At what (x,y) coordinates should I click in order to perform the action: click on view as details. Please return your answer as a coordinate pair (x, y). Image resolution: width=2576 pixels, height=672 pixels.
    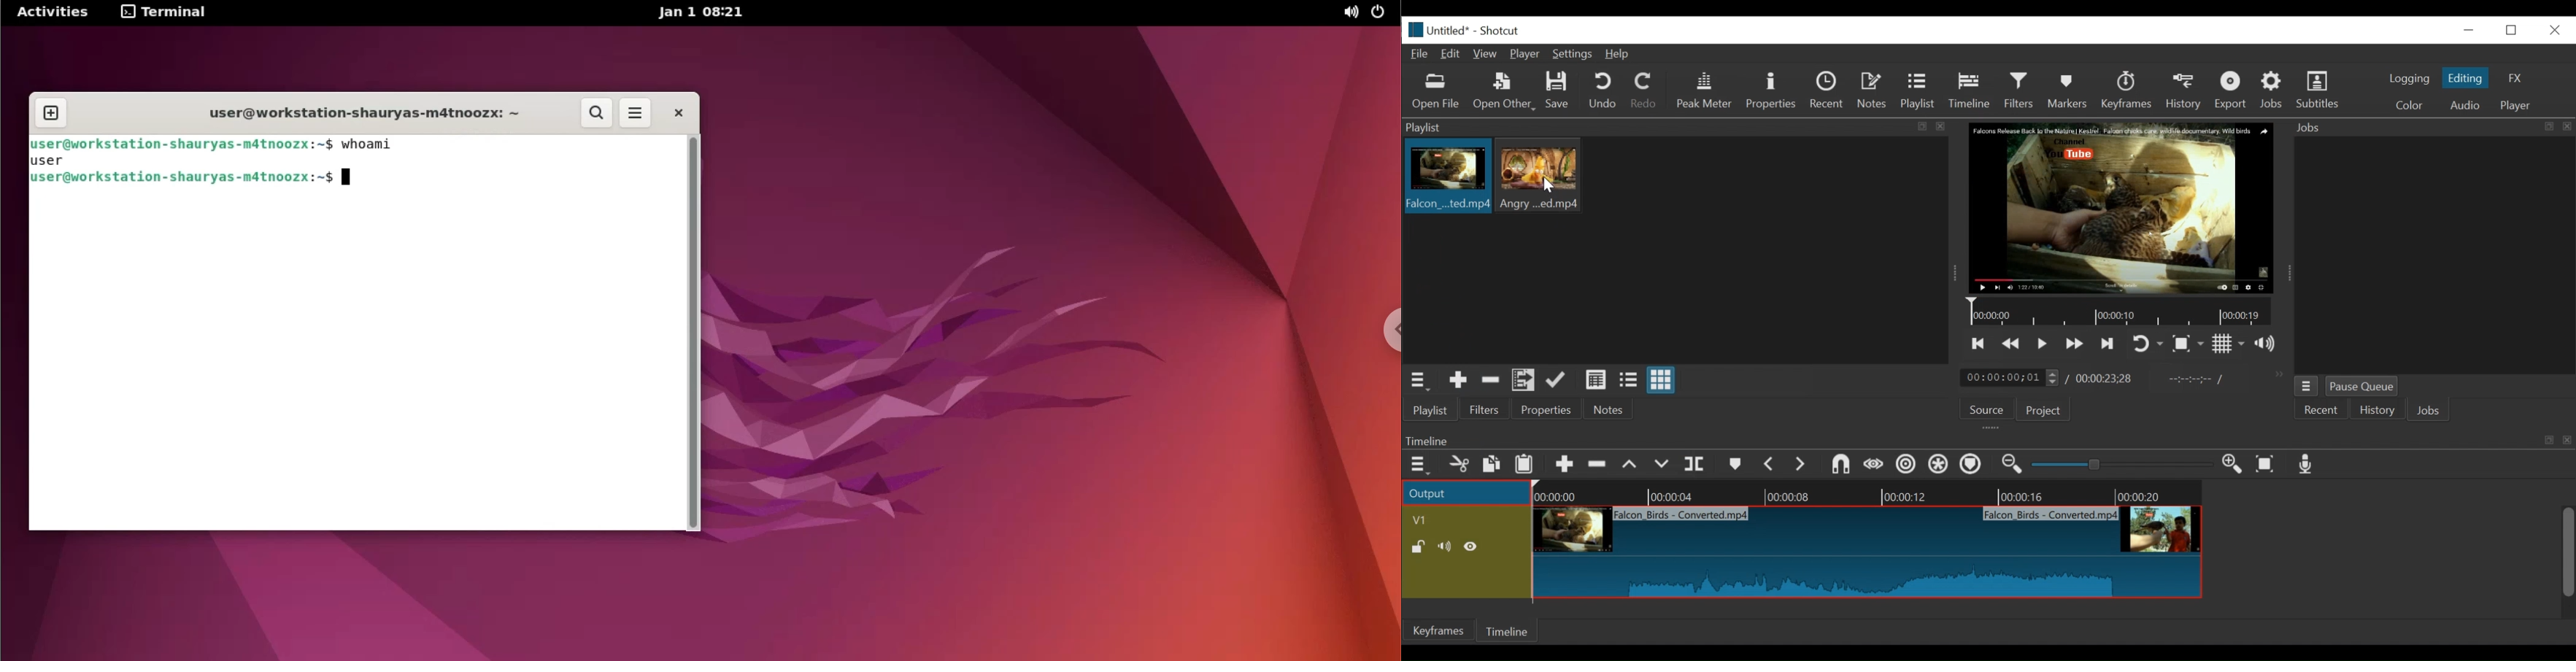
    Looking at the image, I should click on (1596, 379).